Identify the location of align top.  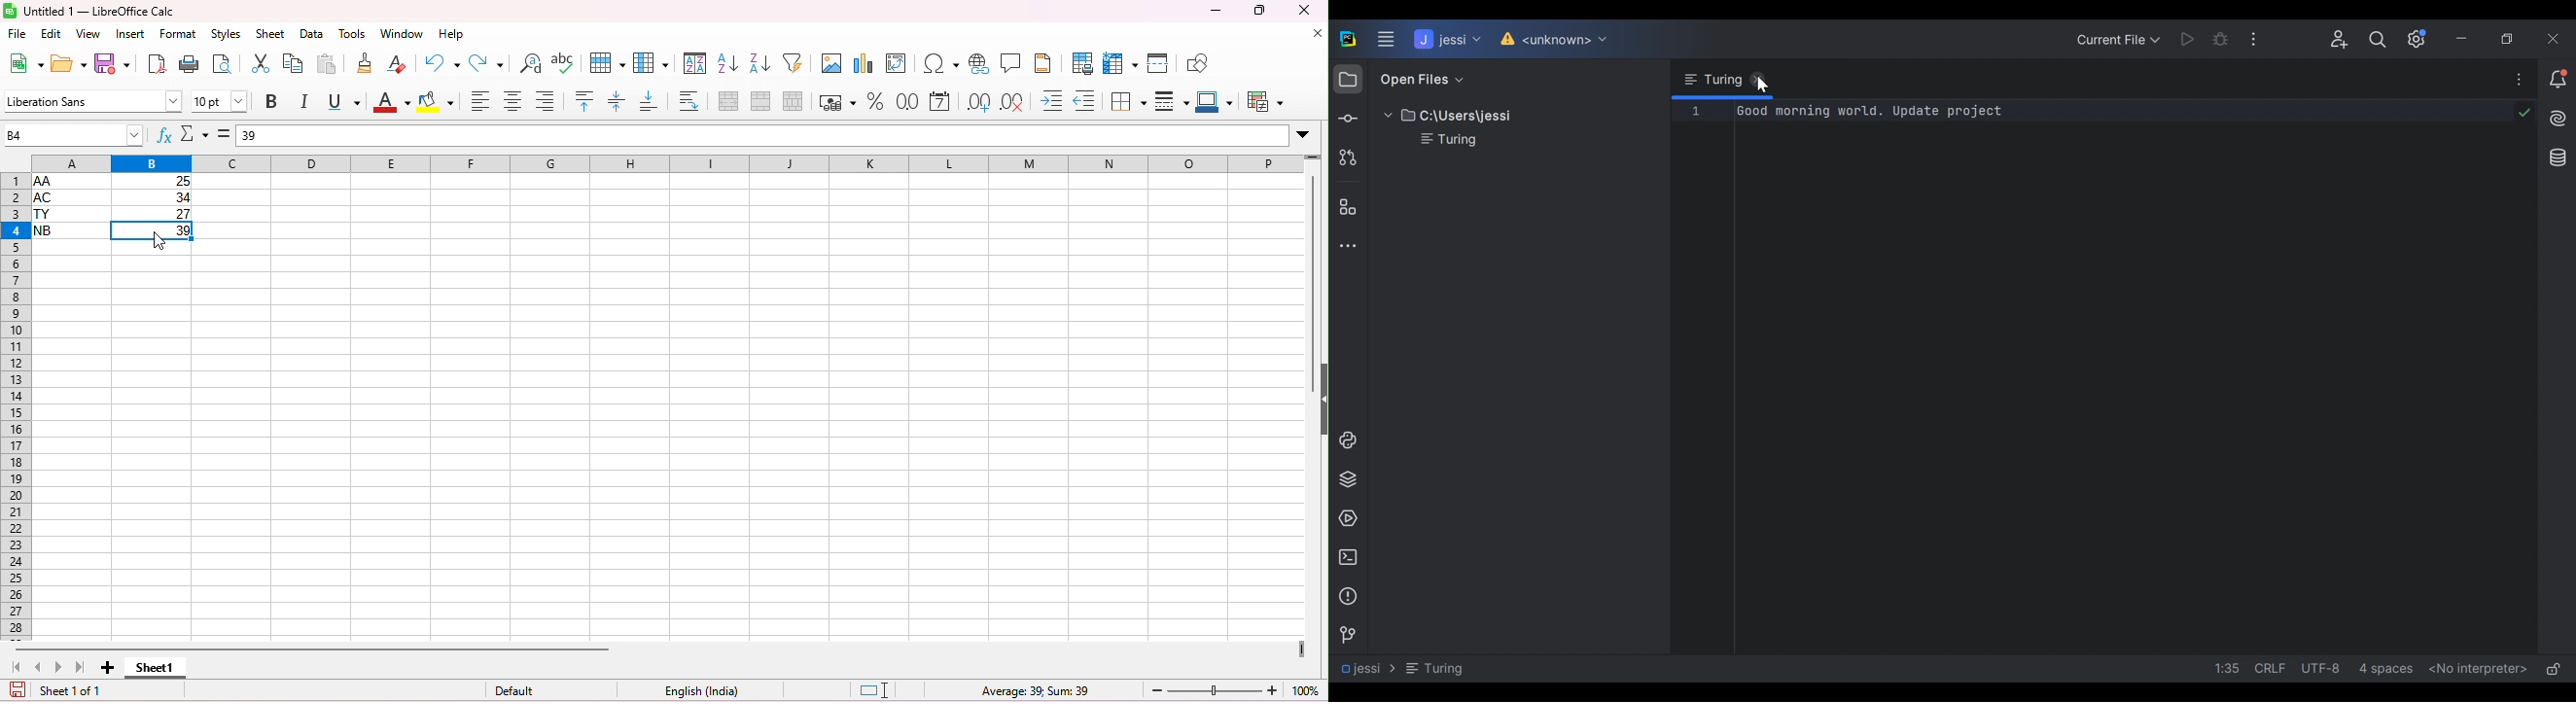
(586, 100).